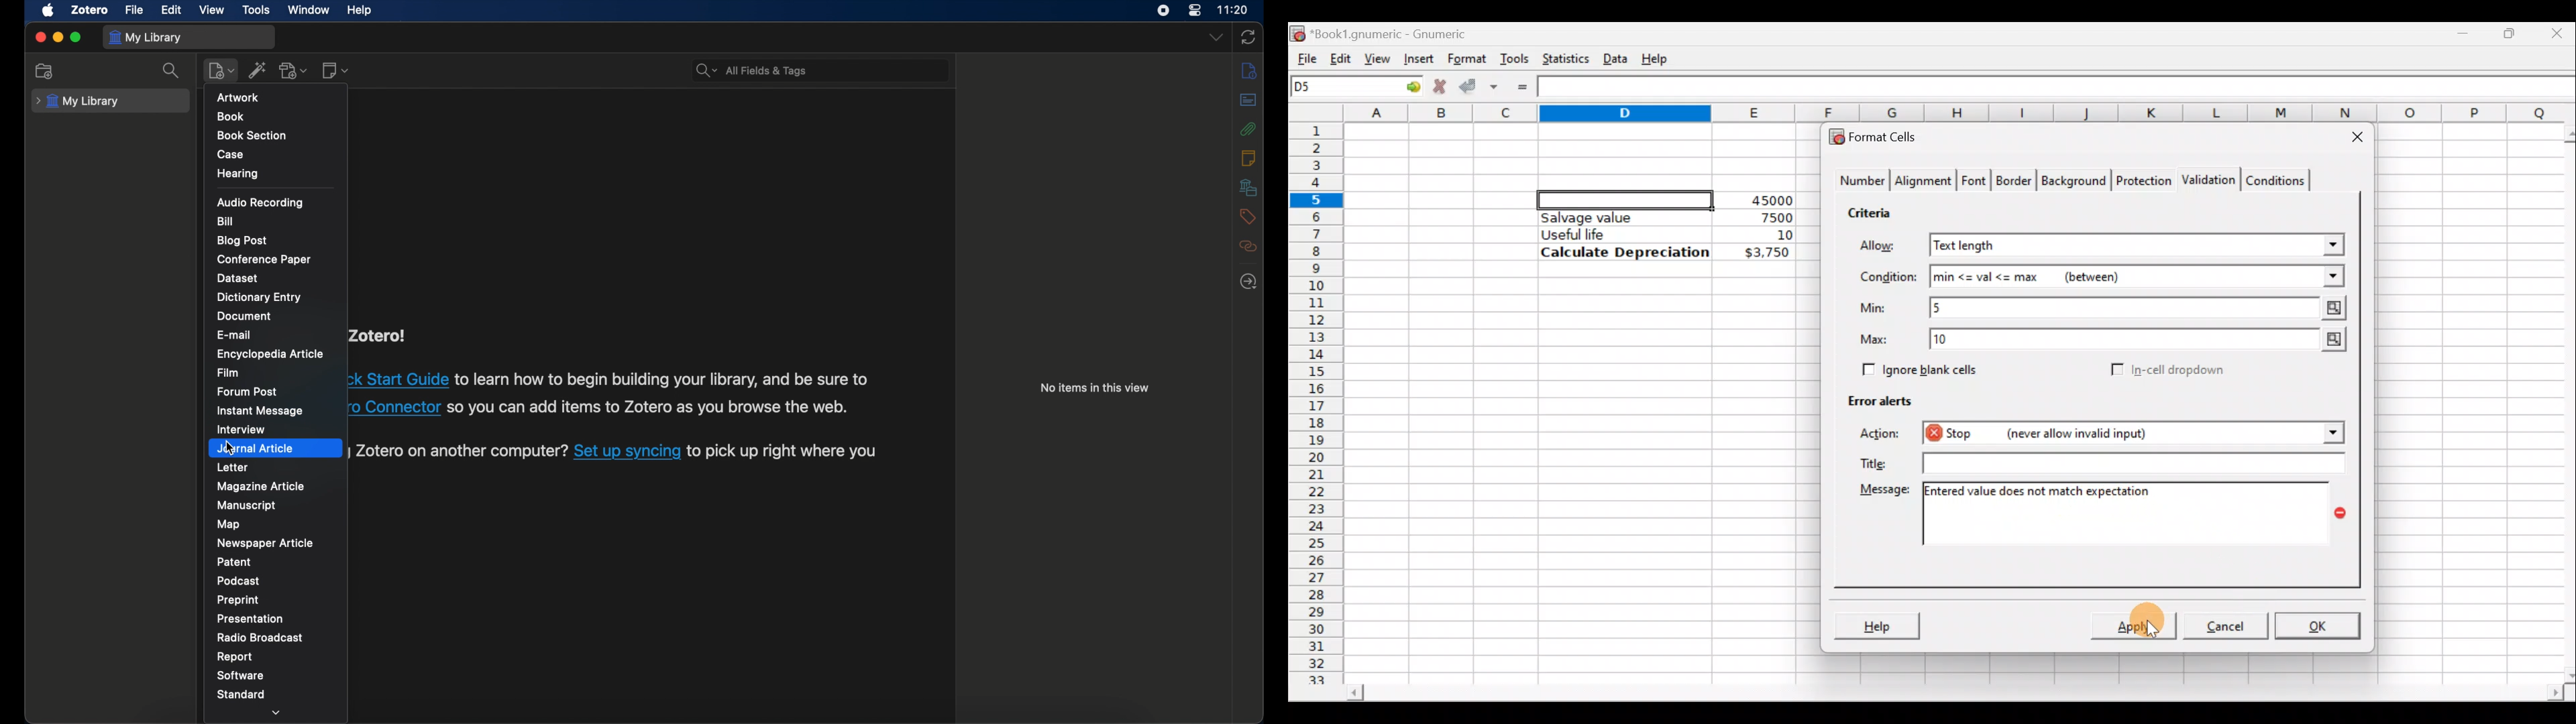 This screenshot has height=728, width=2576. Describe the element at coordinates (1962, 113) in the screenshot. I see `Columns` at that location.